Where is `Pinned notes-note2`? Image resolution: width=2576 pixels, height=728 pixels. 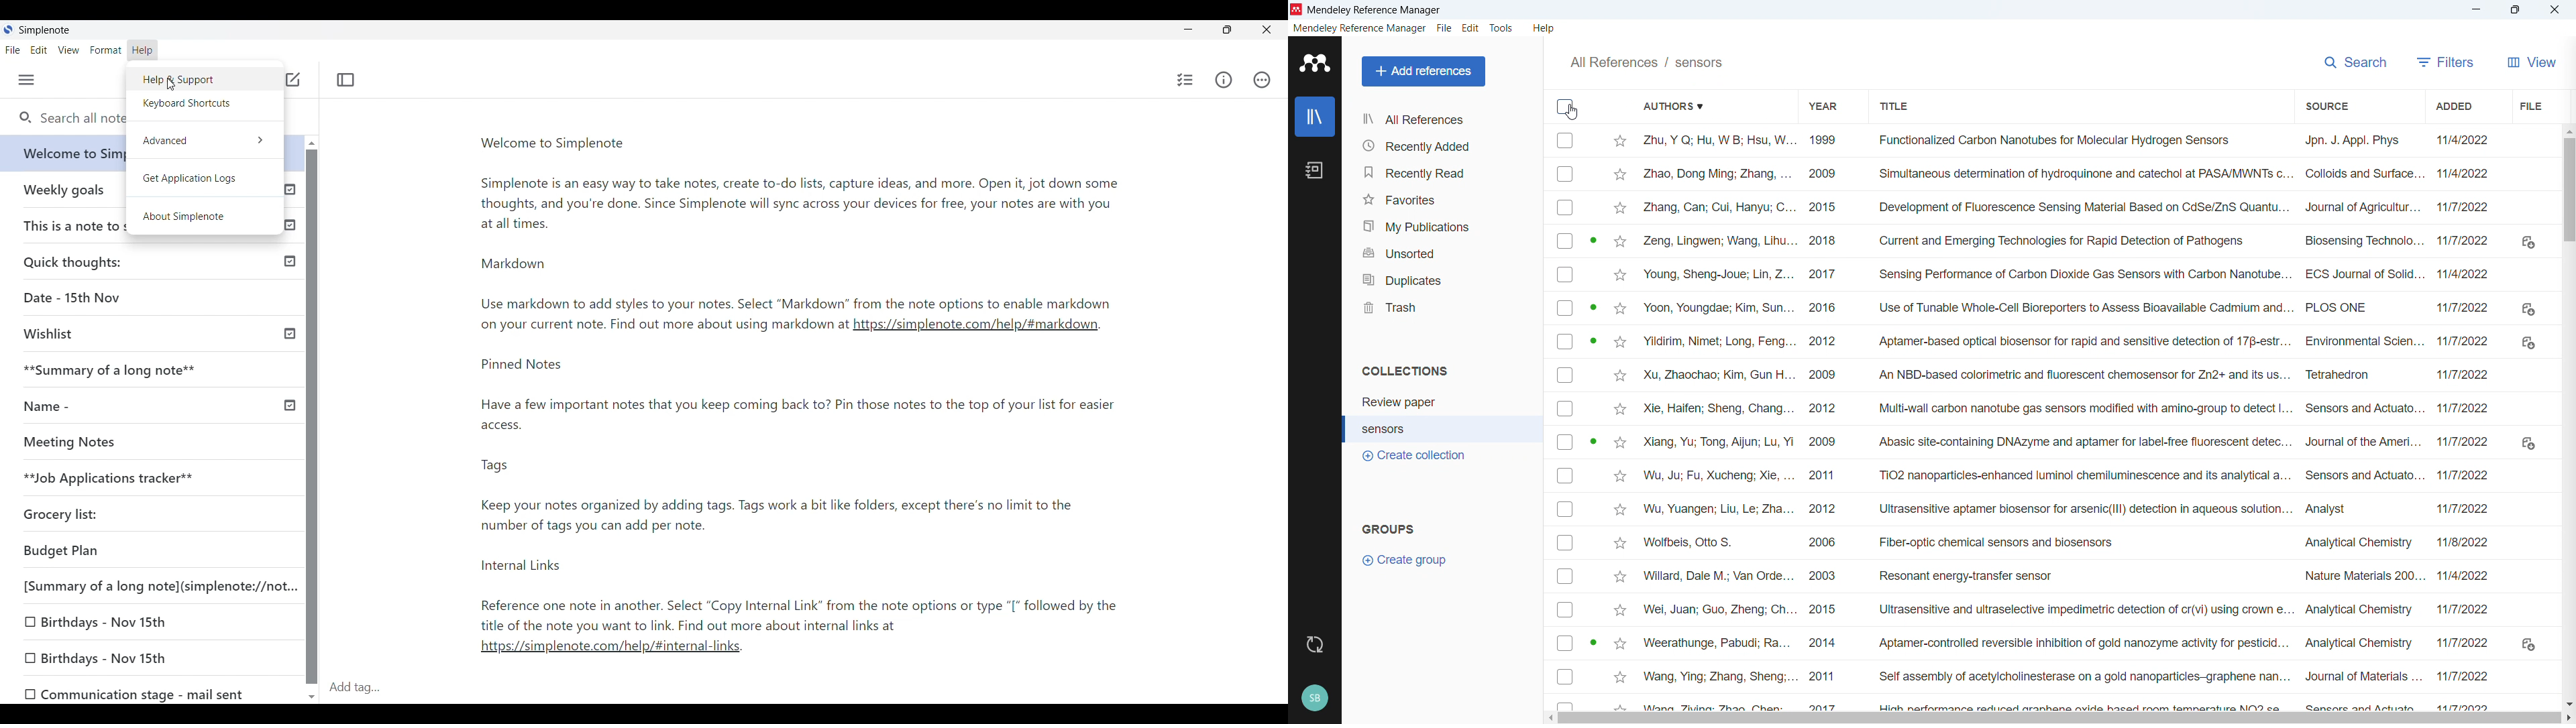
Pinned notes-note2 is located at coordinates (799, 489).